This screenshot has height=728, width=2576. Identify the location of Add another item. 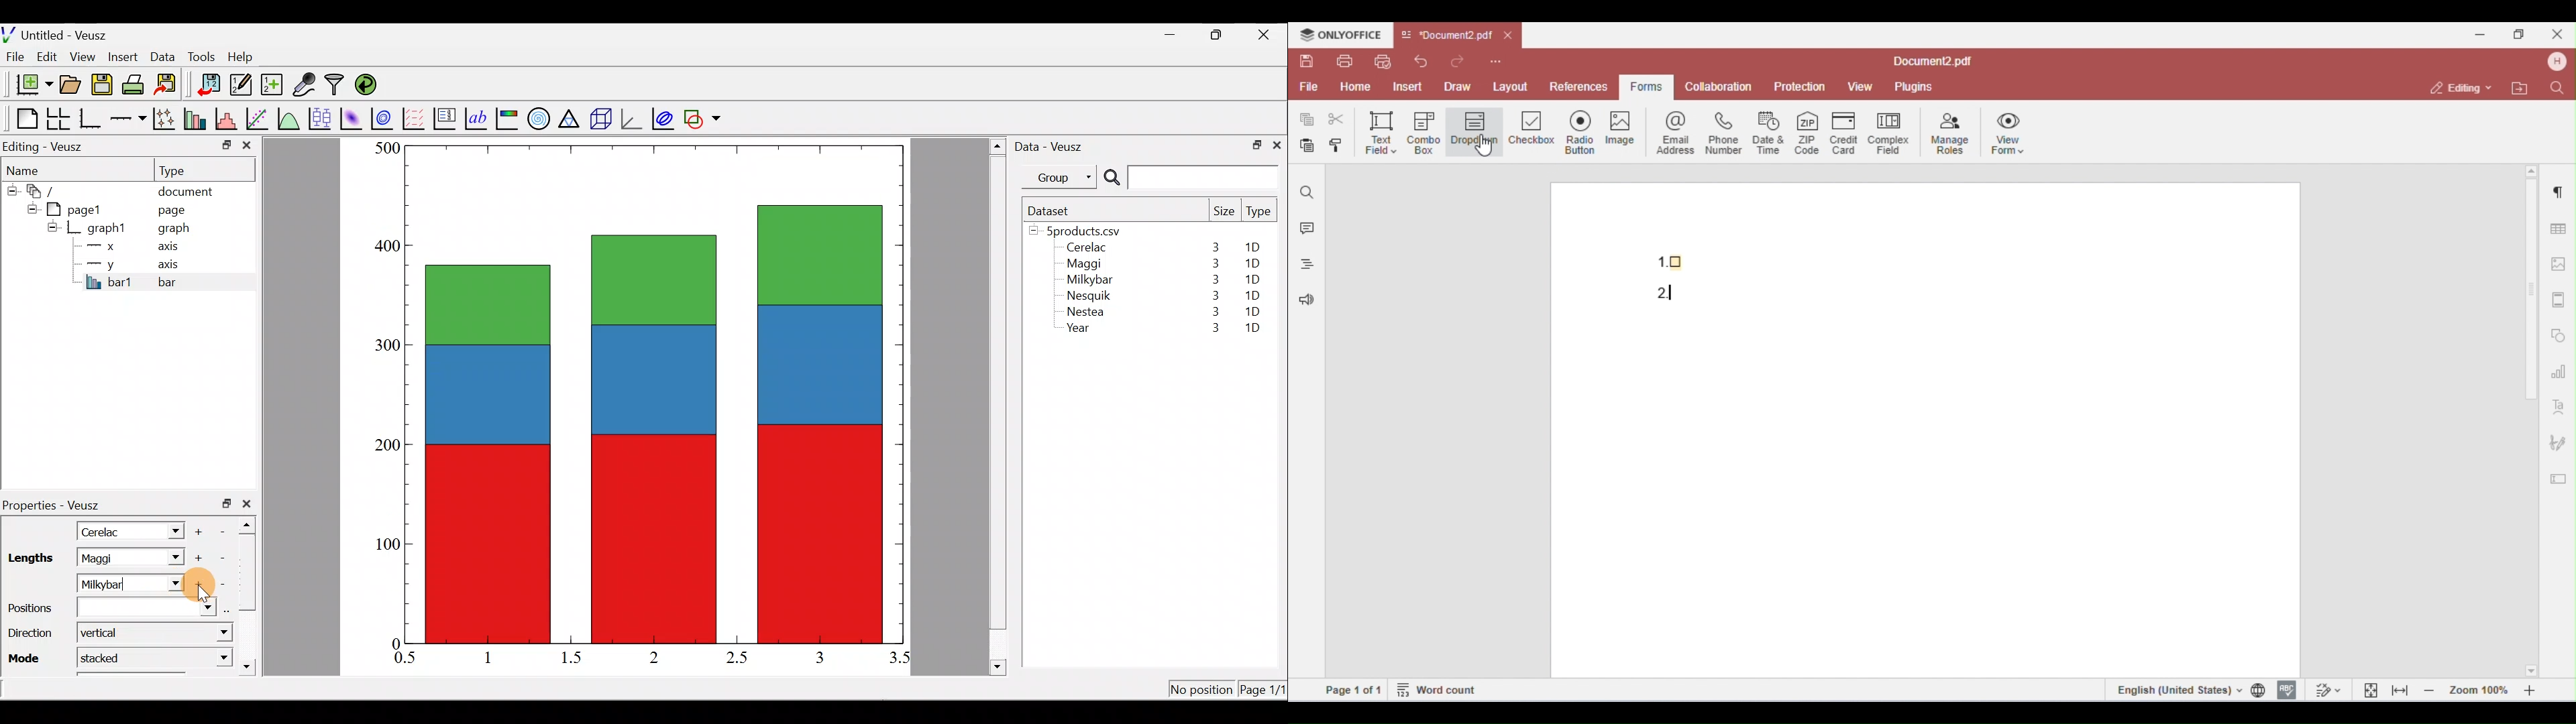
(200, 585).